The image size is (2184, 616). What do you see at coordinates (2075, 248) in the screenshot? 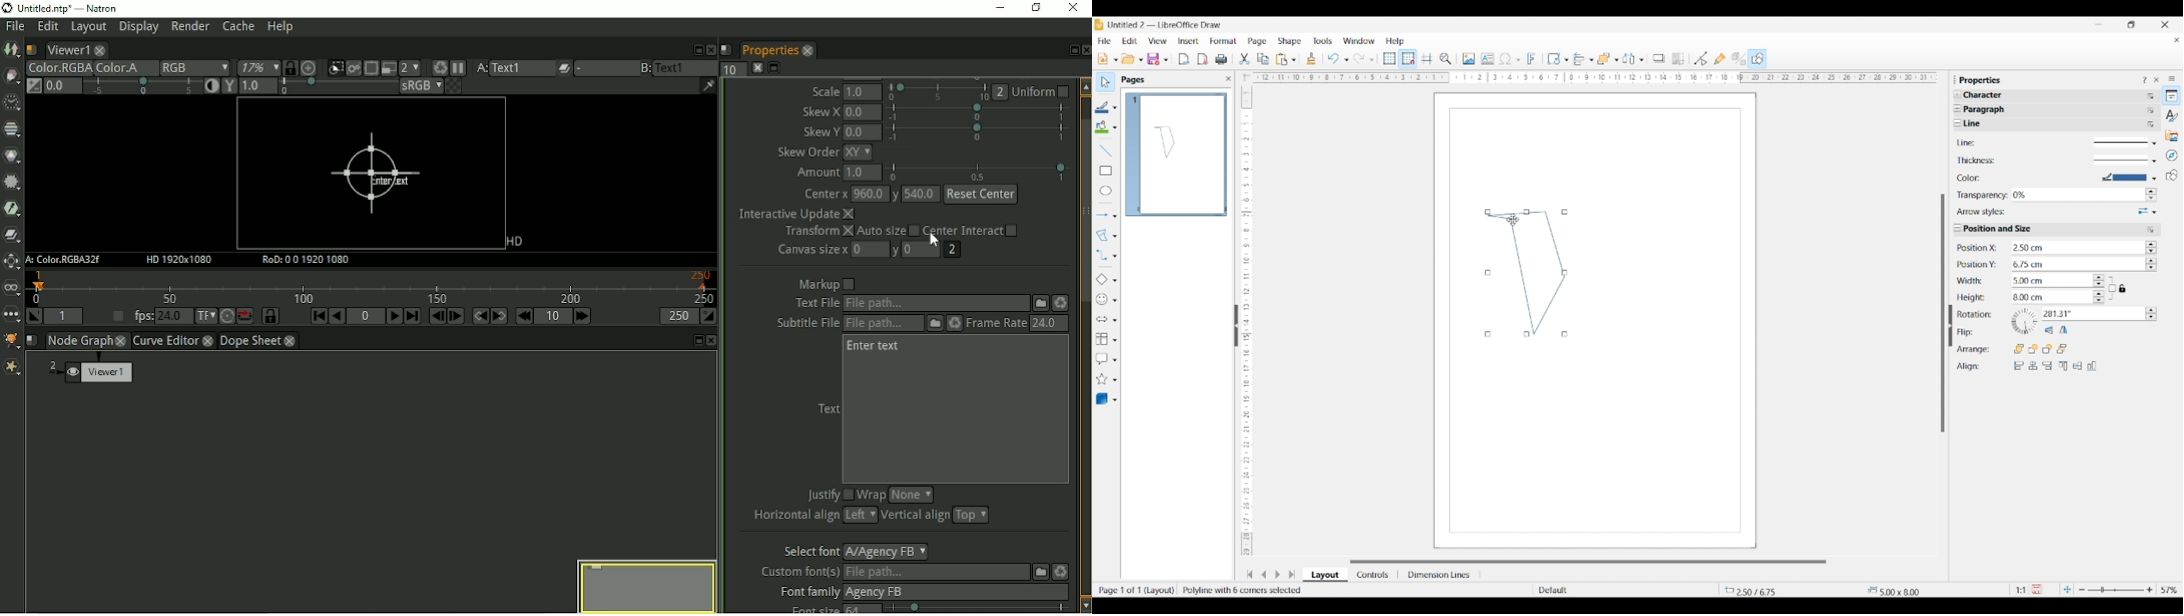
I see `Type position X` at bounding box center [2075, 248].